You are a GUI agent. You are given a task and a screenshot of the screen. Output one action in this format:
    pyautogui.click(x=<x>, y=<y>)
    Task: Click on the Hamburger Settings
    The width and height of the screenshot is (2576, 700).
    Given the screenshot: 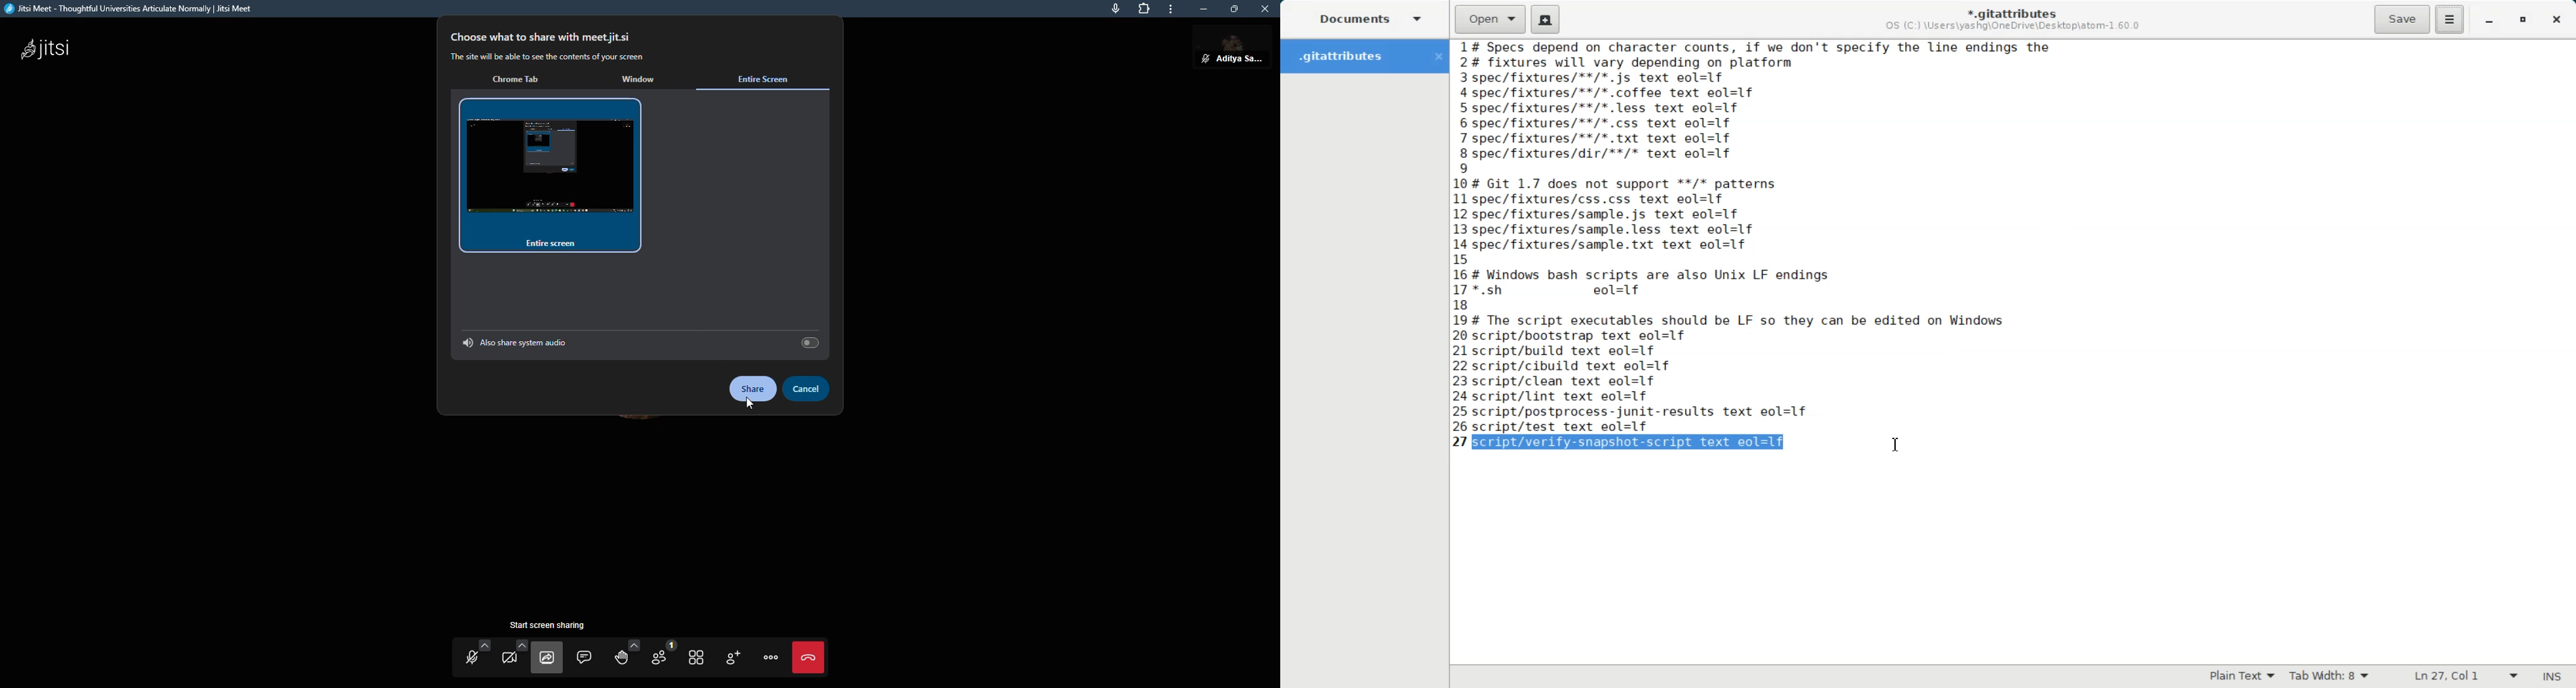 What is the action you would take?
    pyautogui.click(x=2450, y=19)
    